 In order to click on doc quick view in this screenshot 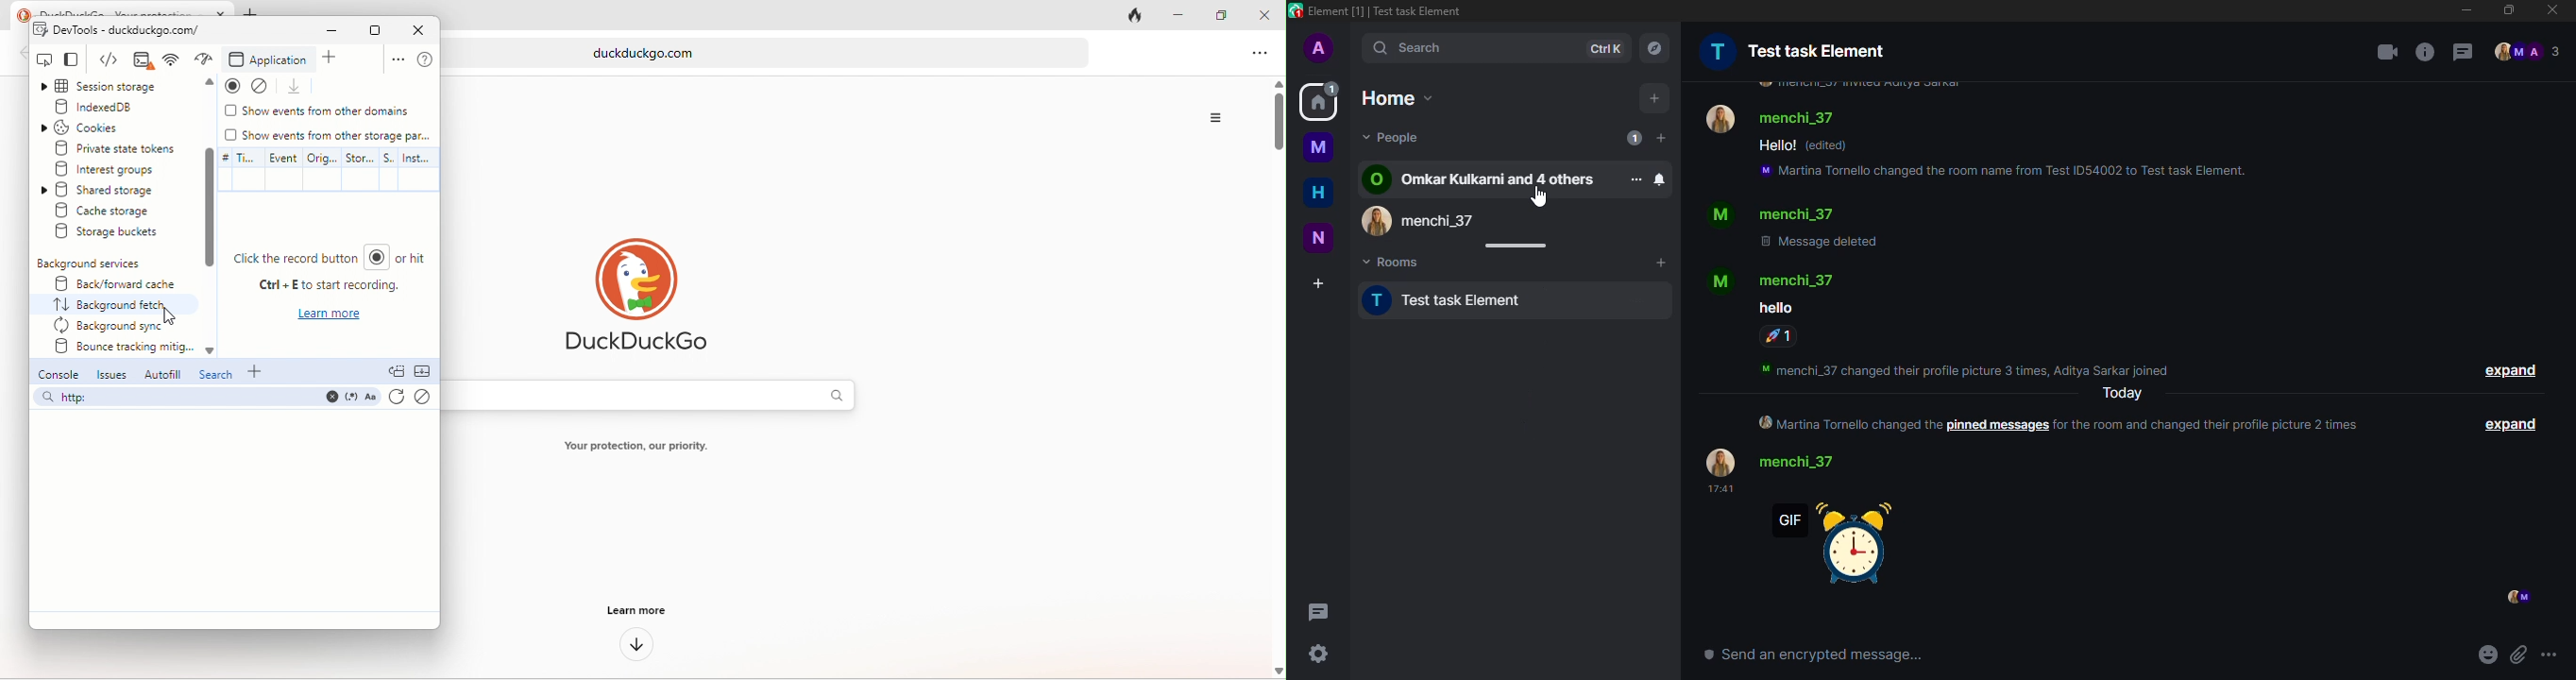, I will do `click(396, 372)`.